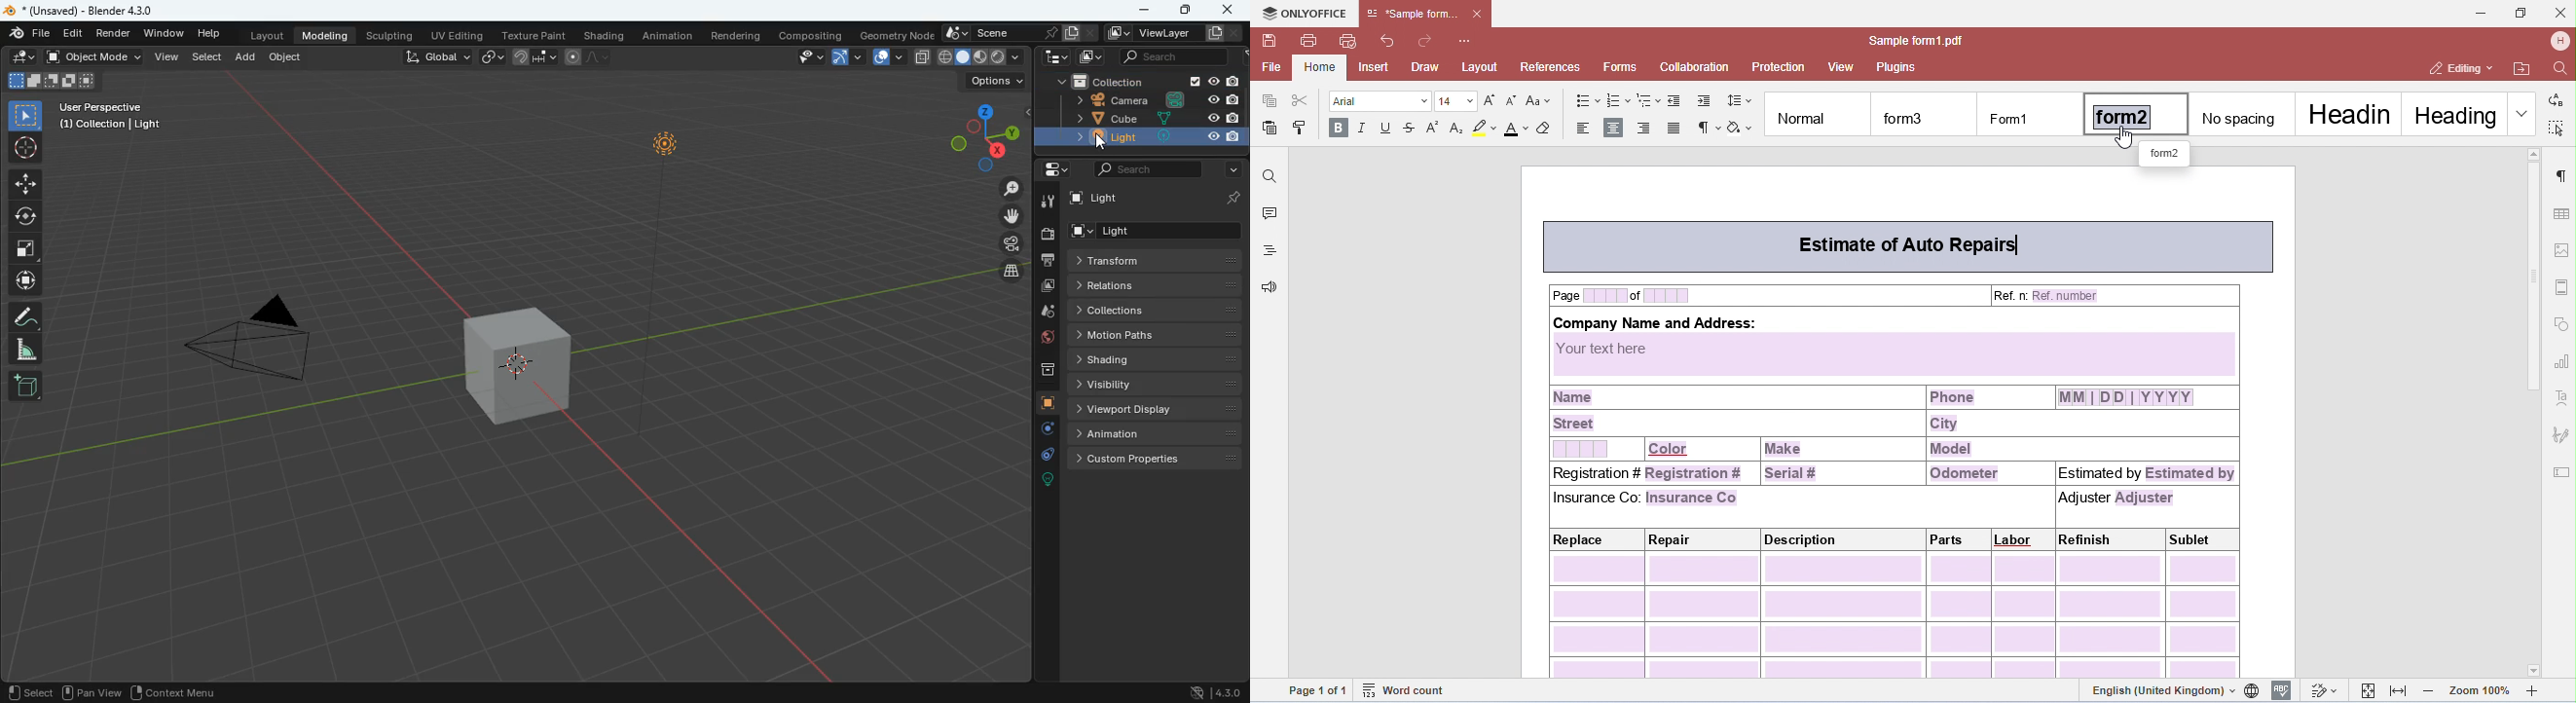  I want to click on edit, so click(77, 34).